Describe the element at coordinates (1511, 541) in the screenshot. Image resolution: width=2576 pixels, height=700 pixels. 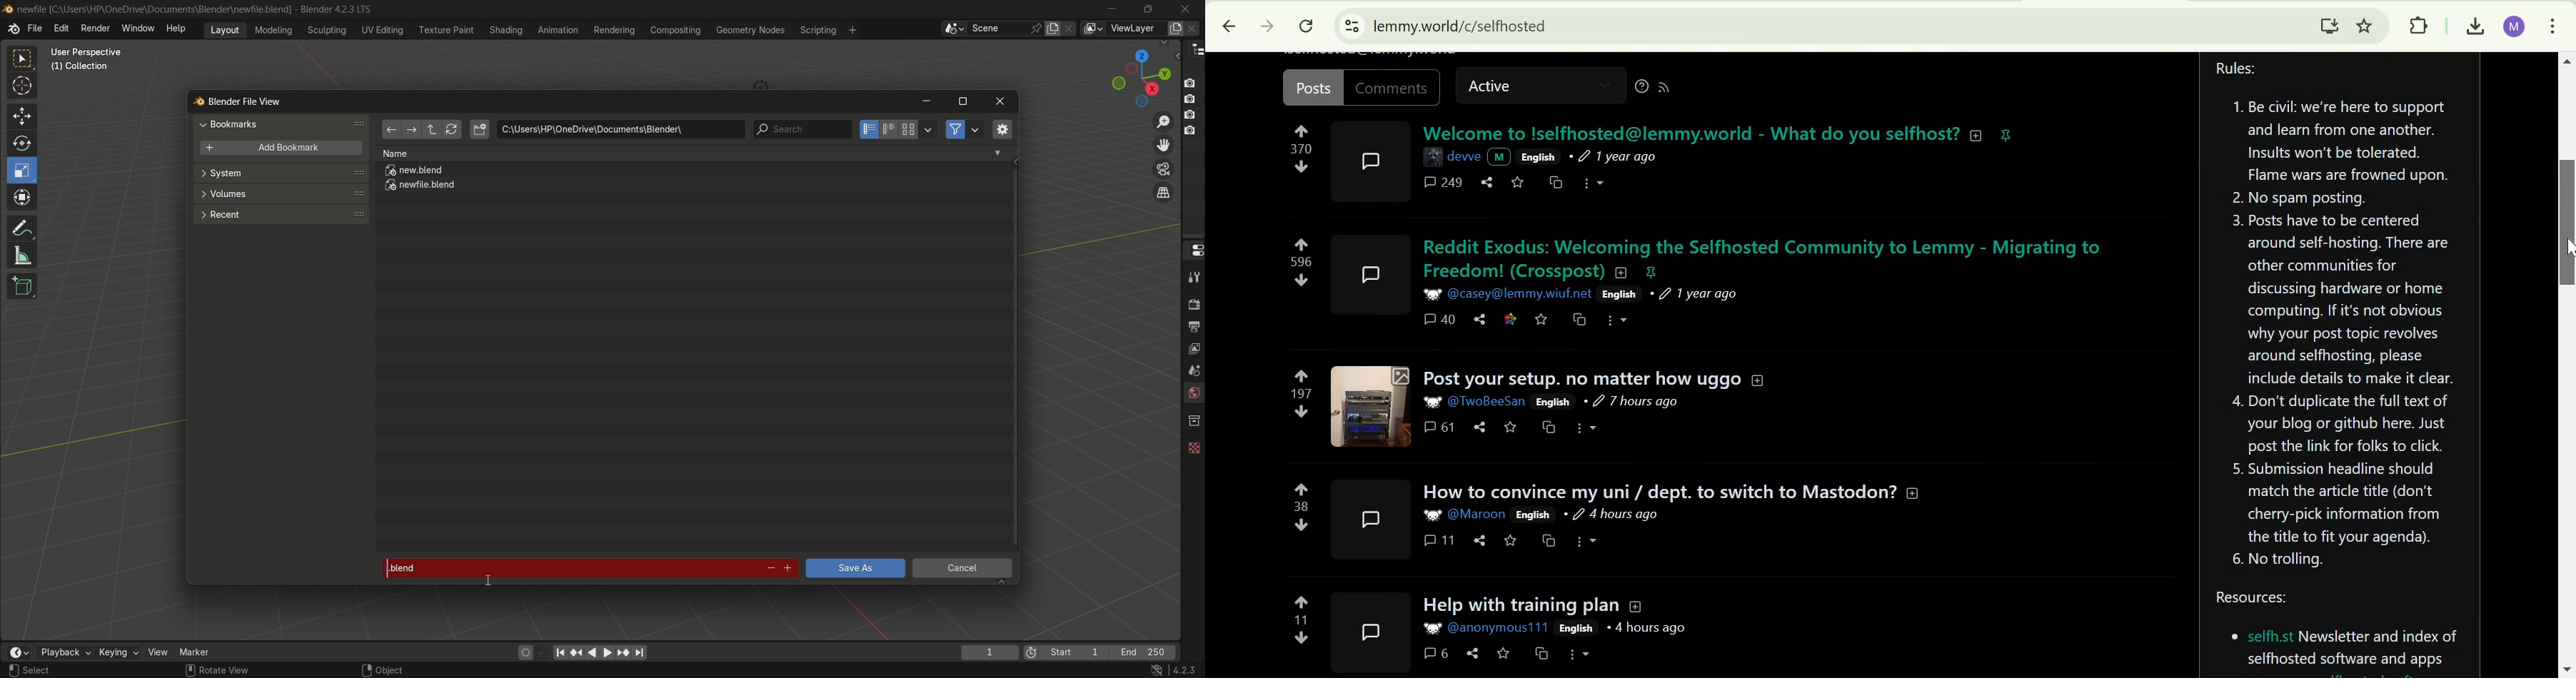
I see `save` at that location.